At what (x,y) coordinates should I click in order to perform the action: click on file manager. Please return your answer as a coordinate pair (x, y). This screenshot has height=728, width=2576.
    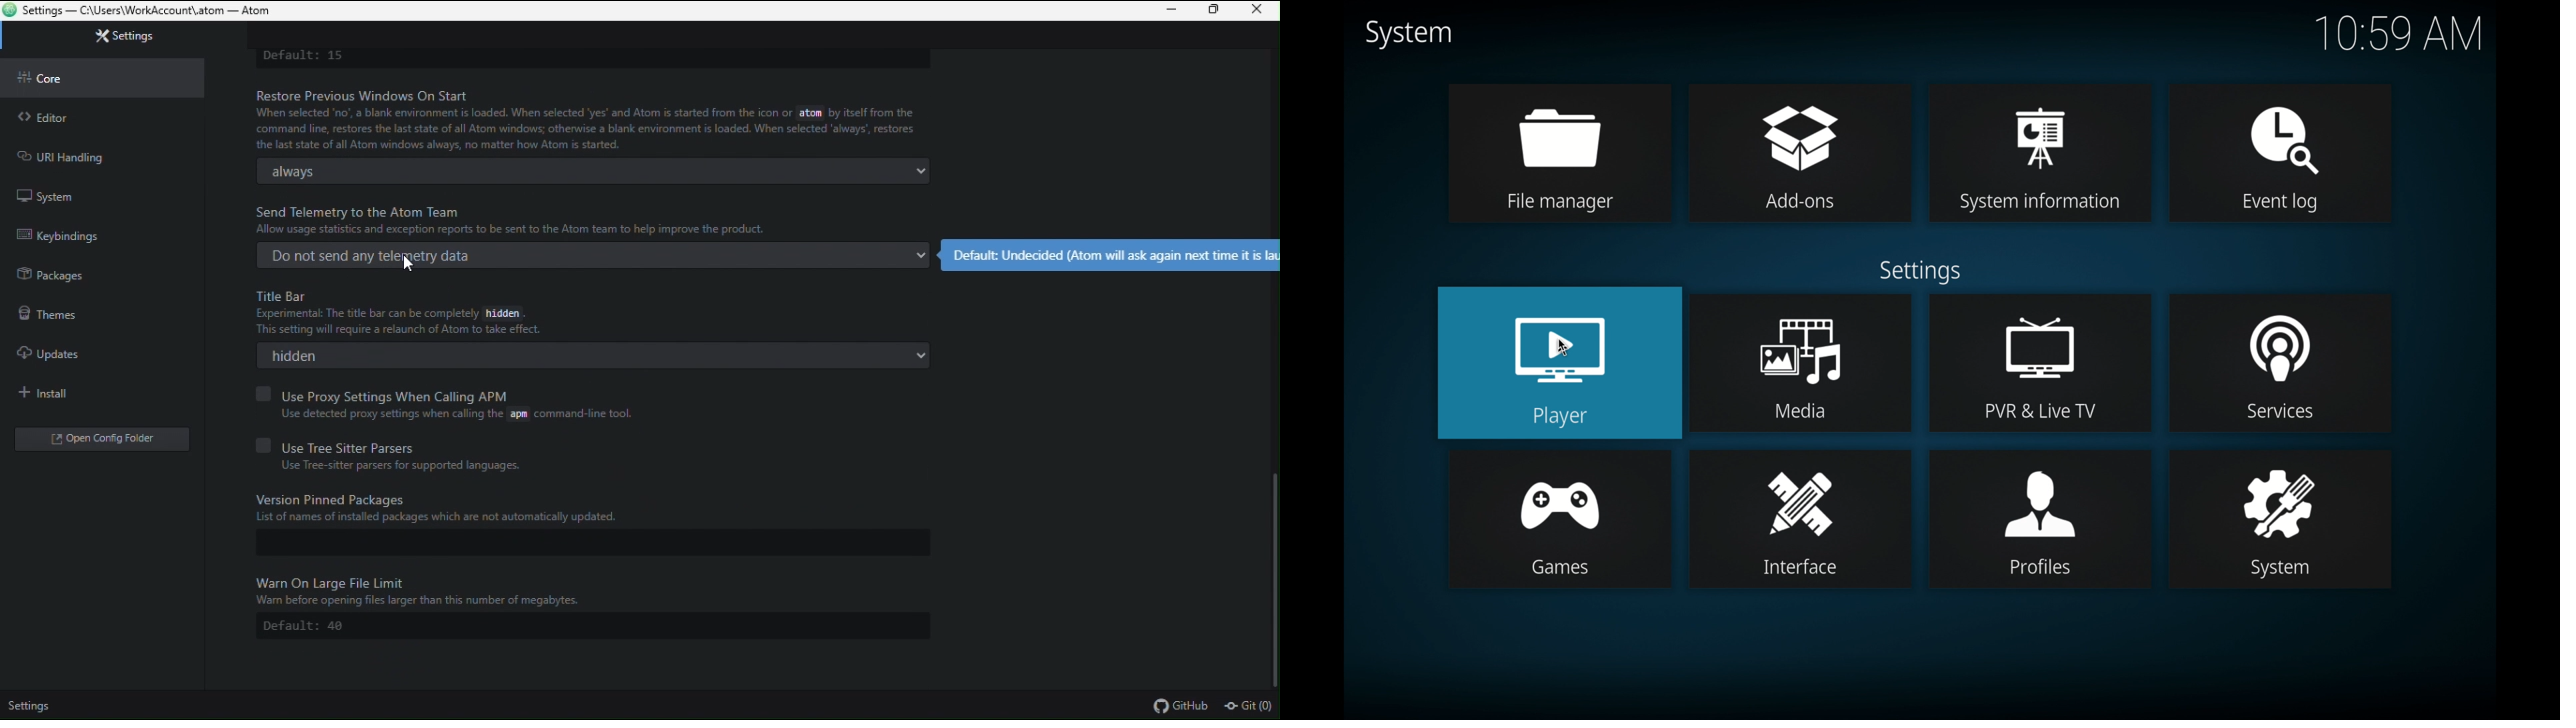
    Looking at the image, I should click on (1559, 153).